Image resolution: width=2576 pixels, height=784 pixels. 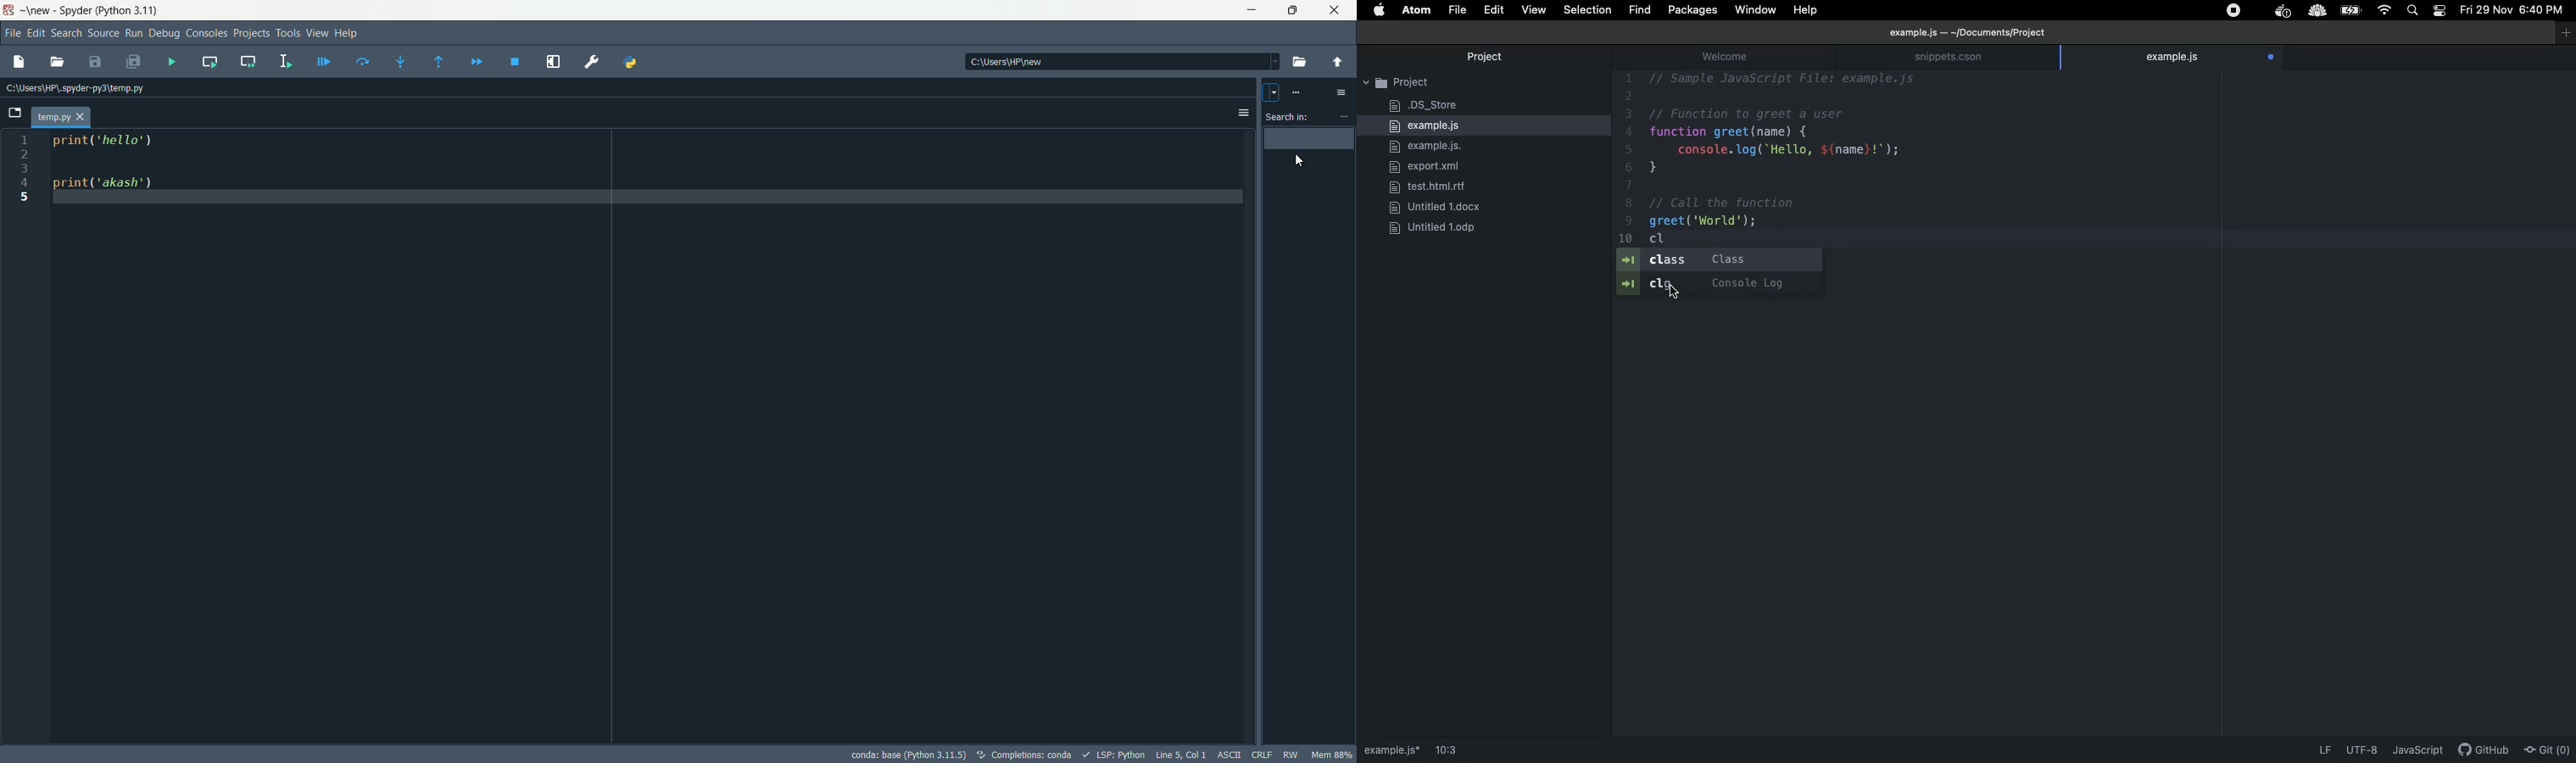 What do you see at coordinates (1252, 10) in the screenshot?
I see `minimize` at bounding box center [1252, 10].